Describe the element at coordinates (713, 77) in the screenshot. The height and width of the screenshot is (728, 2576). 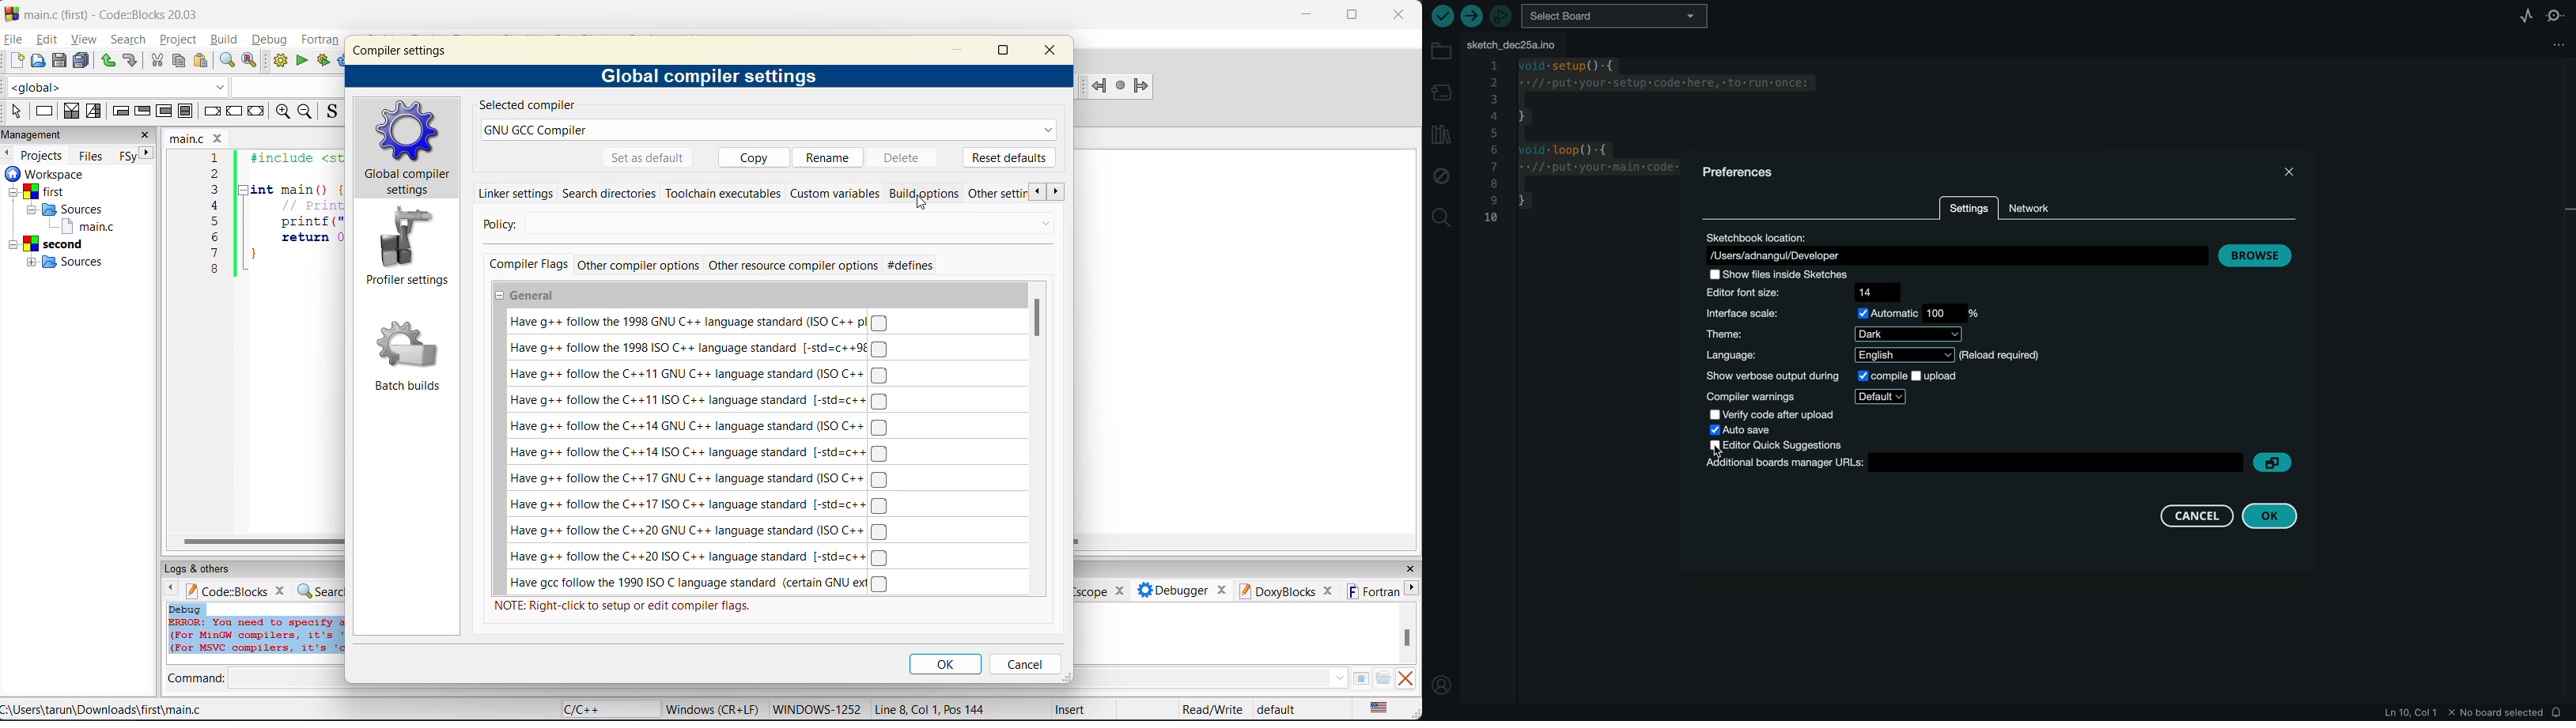
I see `global compiler settings` at that location.